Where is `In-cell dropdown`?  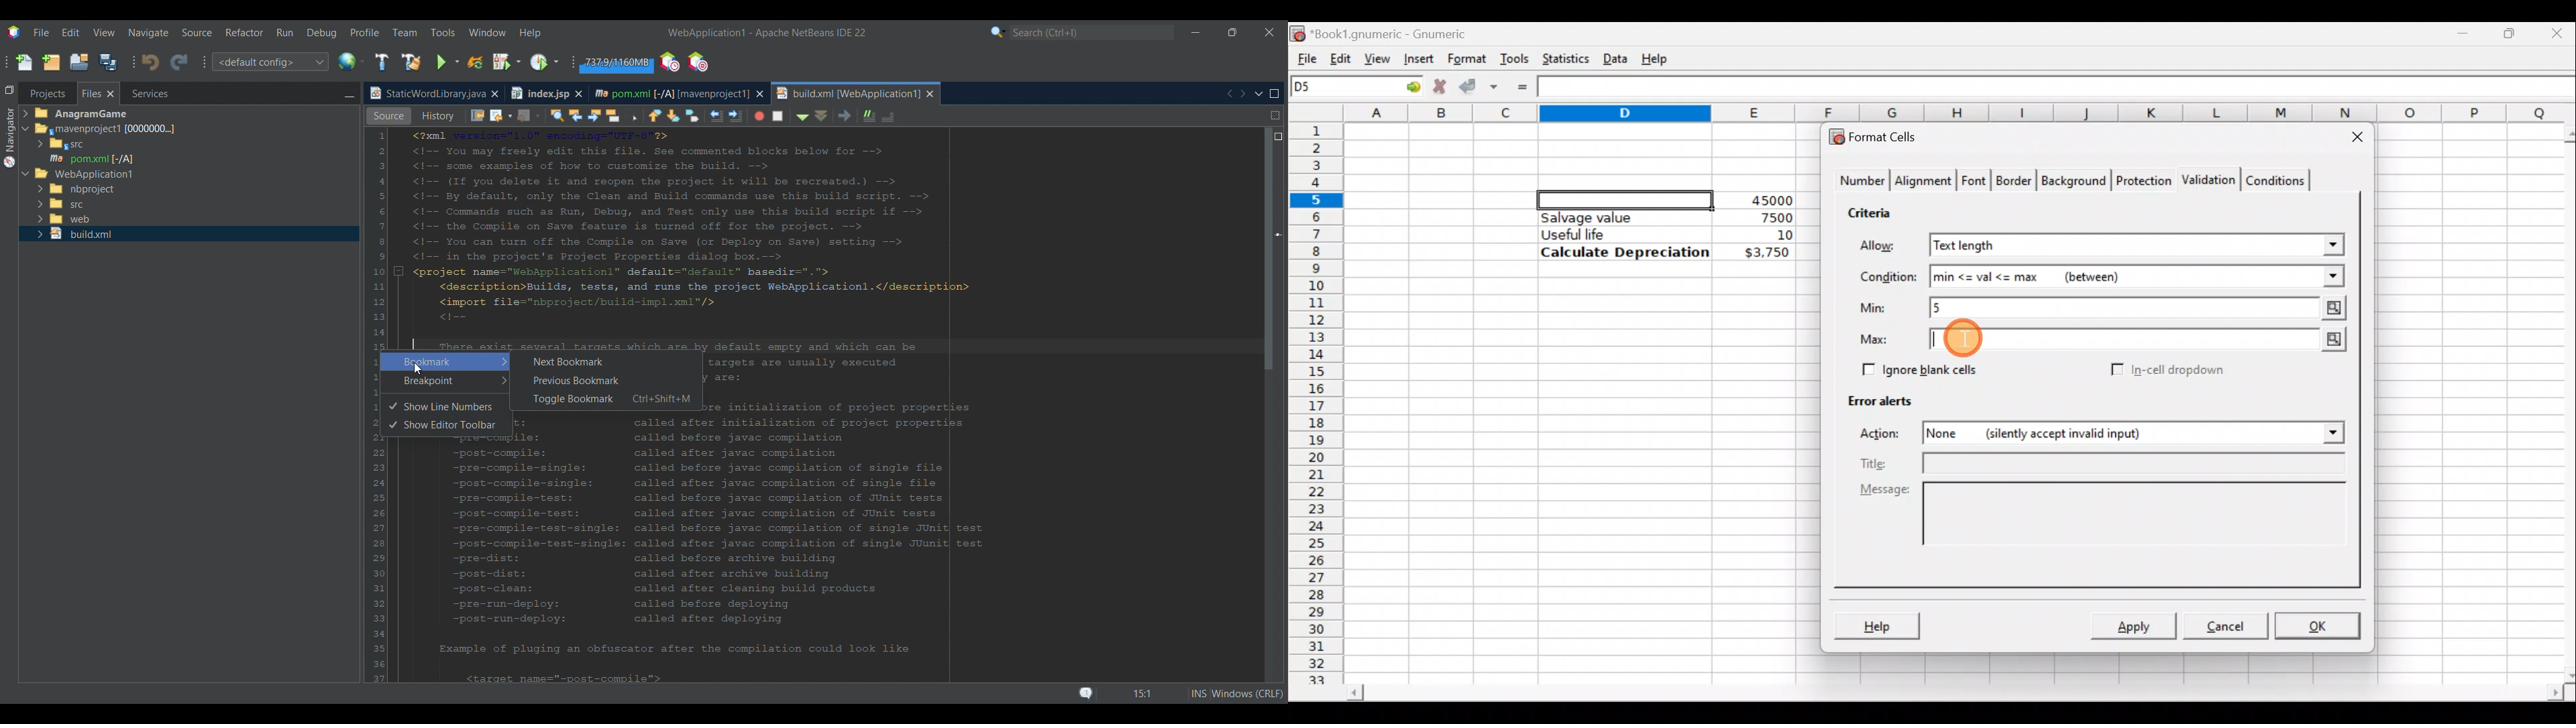 In-cell dropdown is located at coordinates (2173, 369).